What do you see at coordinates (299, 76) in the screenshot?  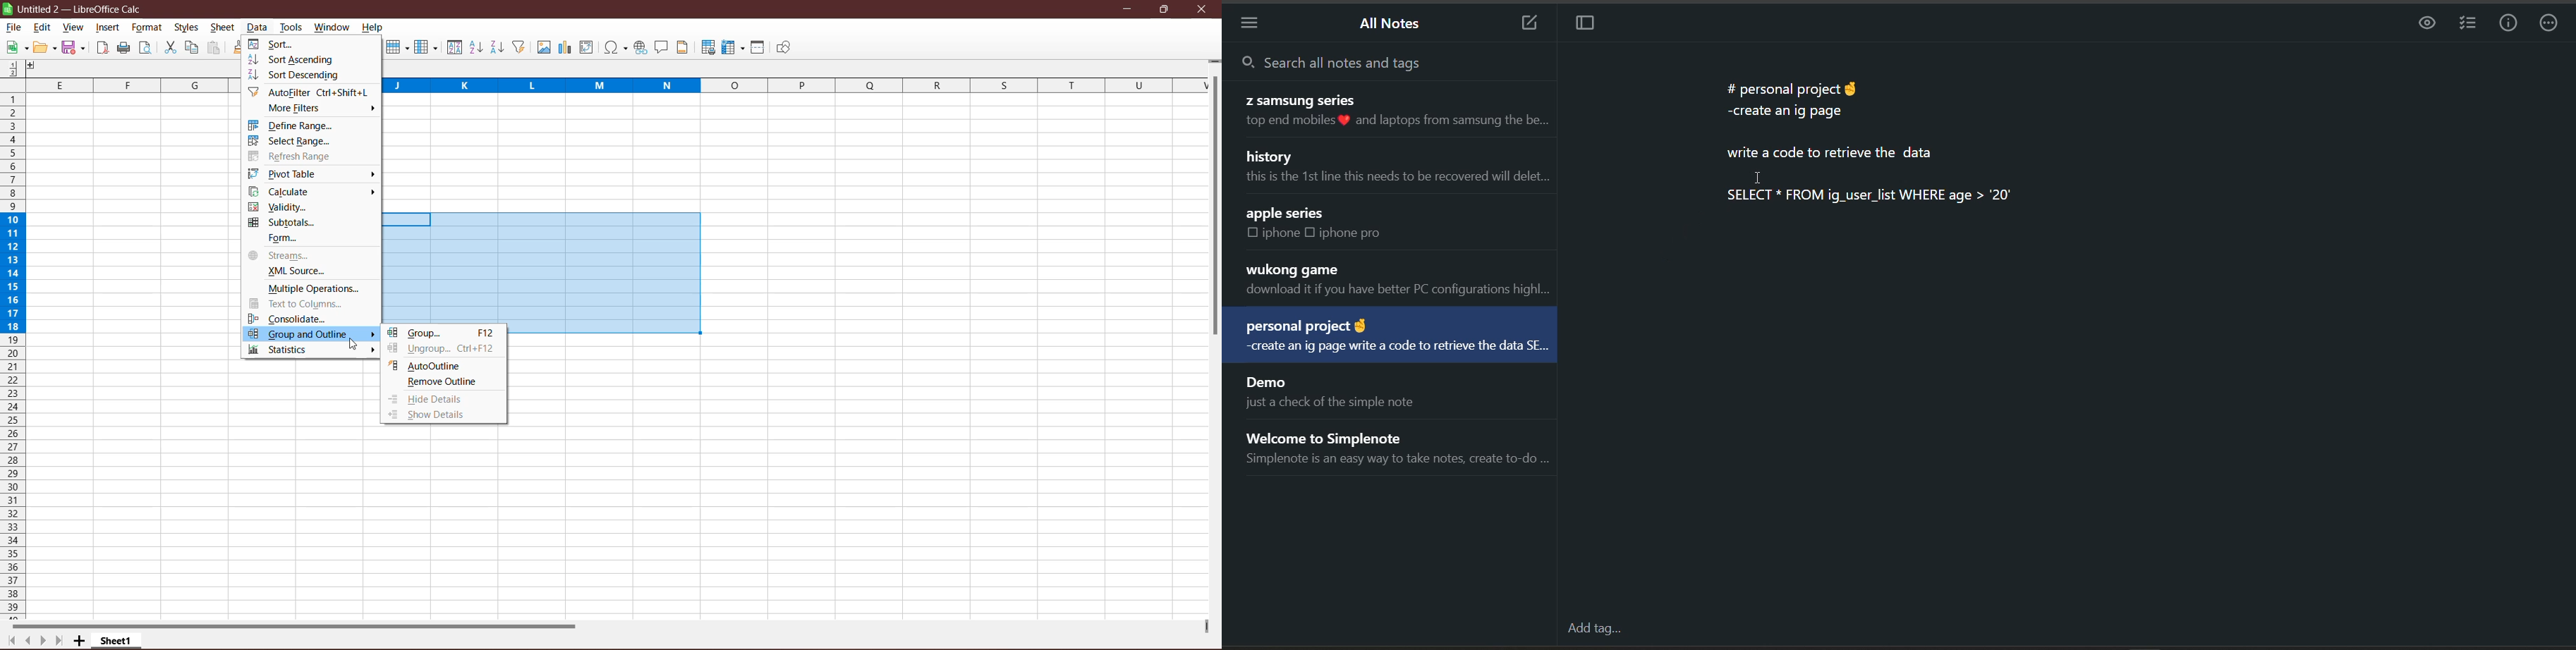 I see `Sort Descending` at bounding box center [299, 76].